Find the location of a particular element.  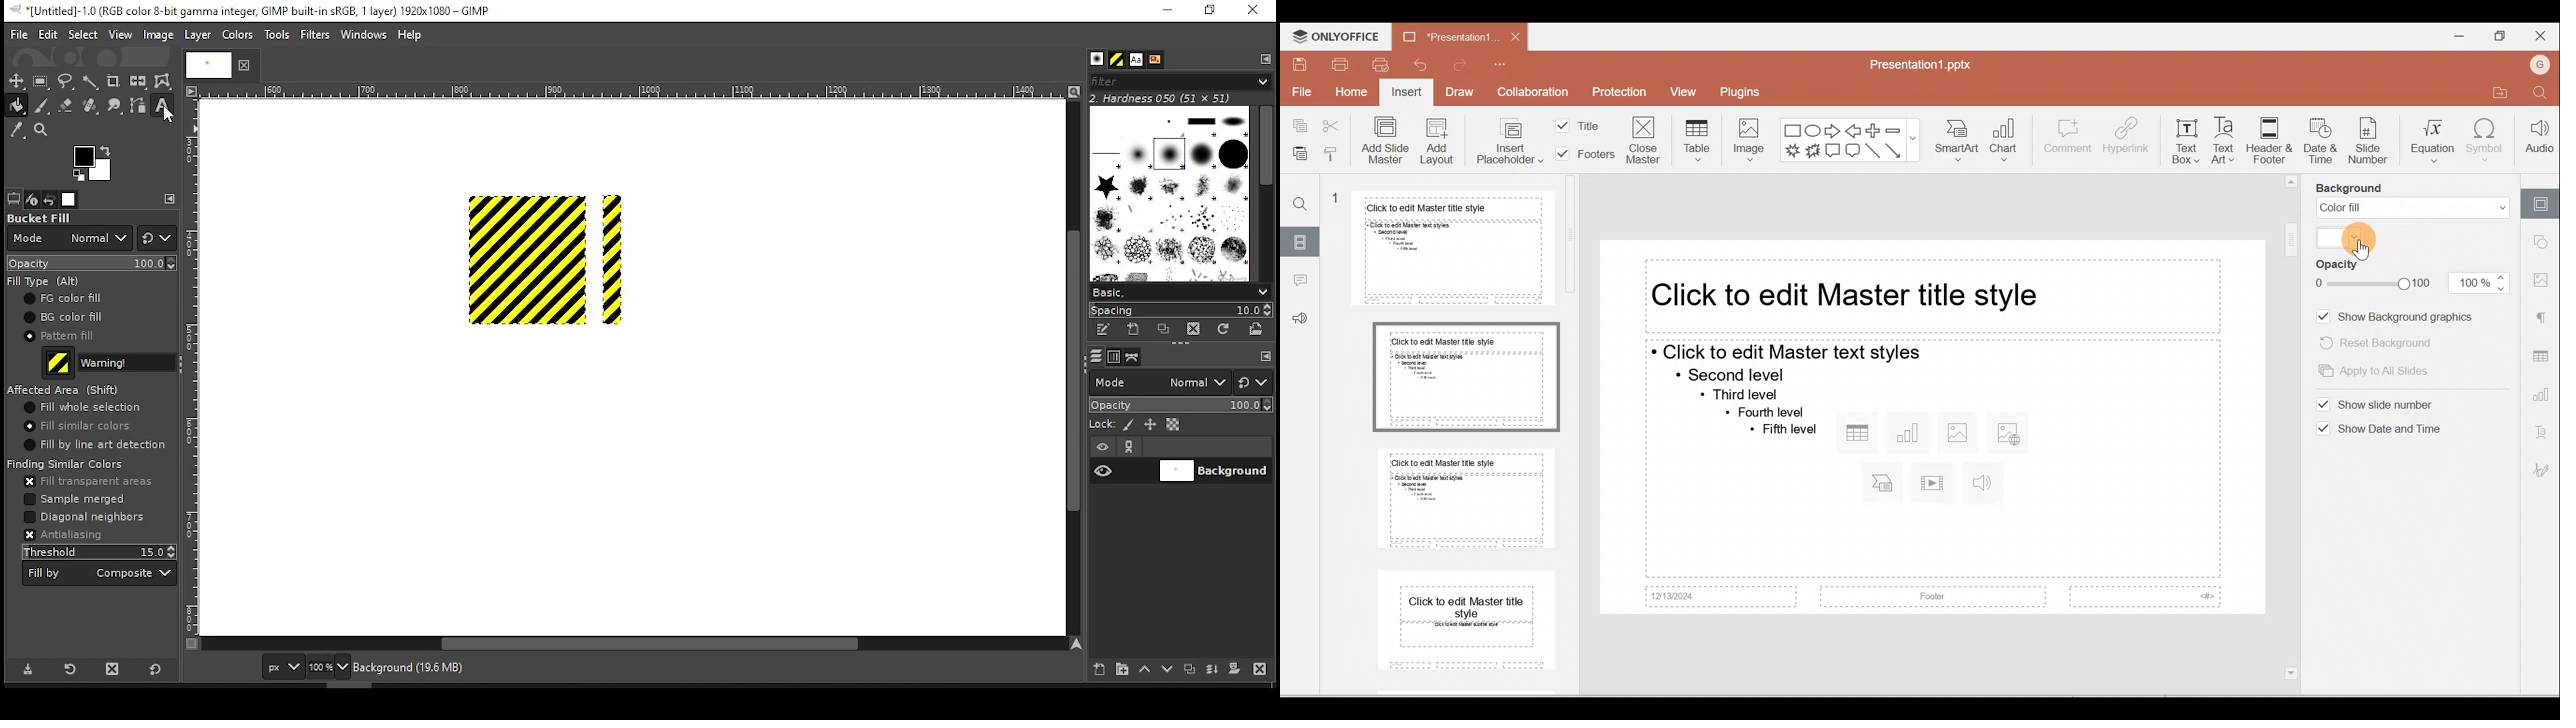

smudge tool is located at coordinates (116, 106).